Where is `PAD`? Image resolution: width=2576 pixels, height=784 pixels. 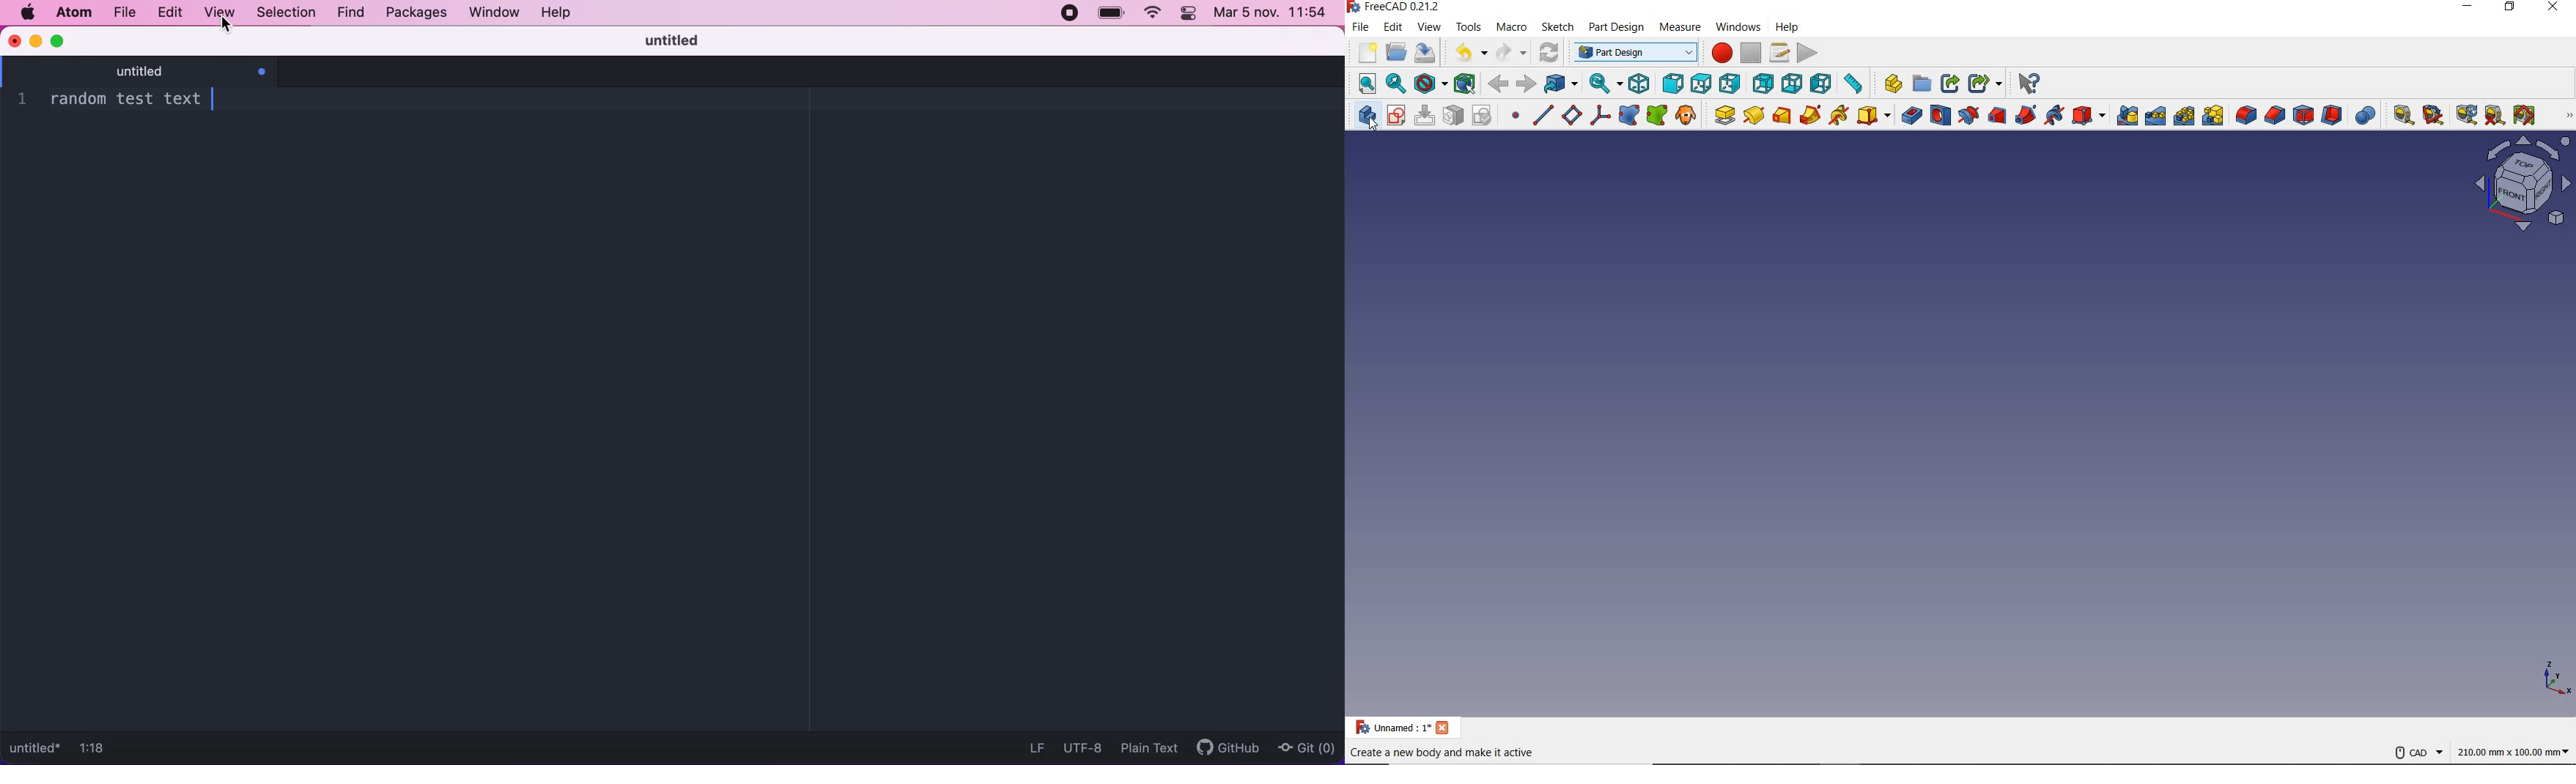 PAD is located at coordinates (1721, 115).